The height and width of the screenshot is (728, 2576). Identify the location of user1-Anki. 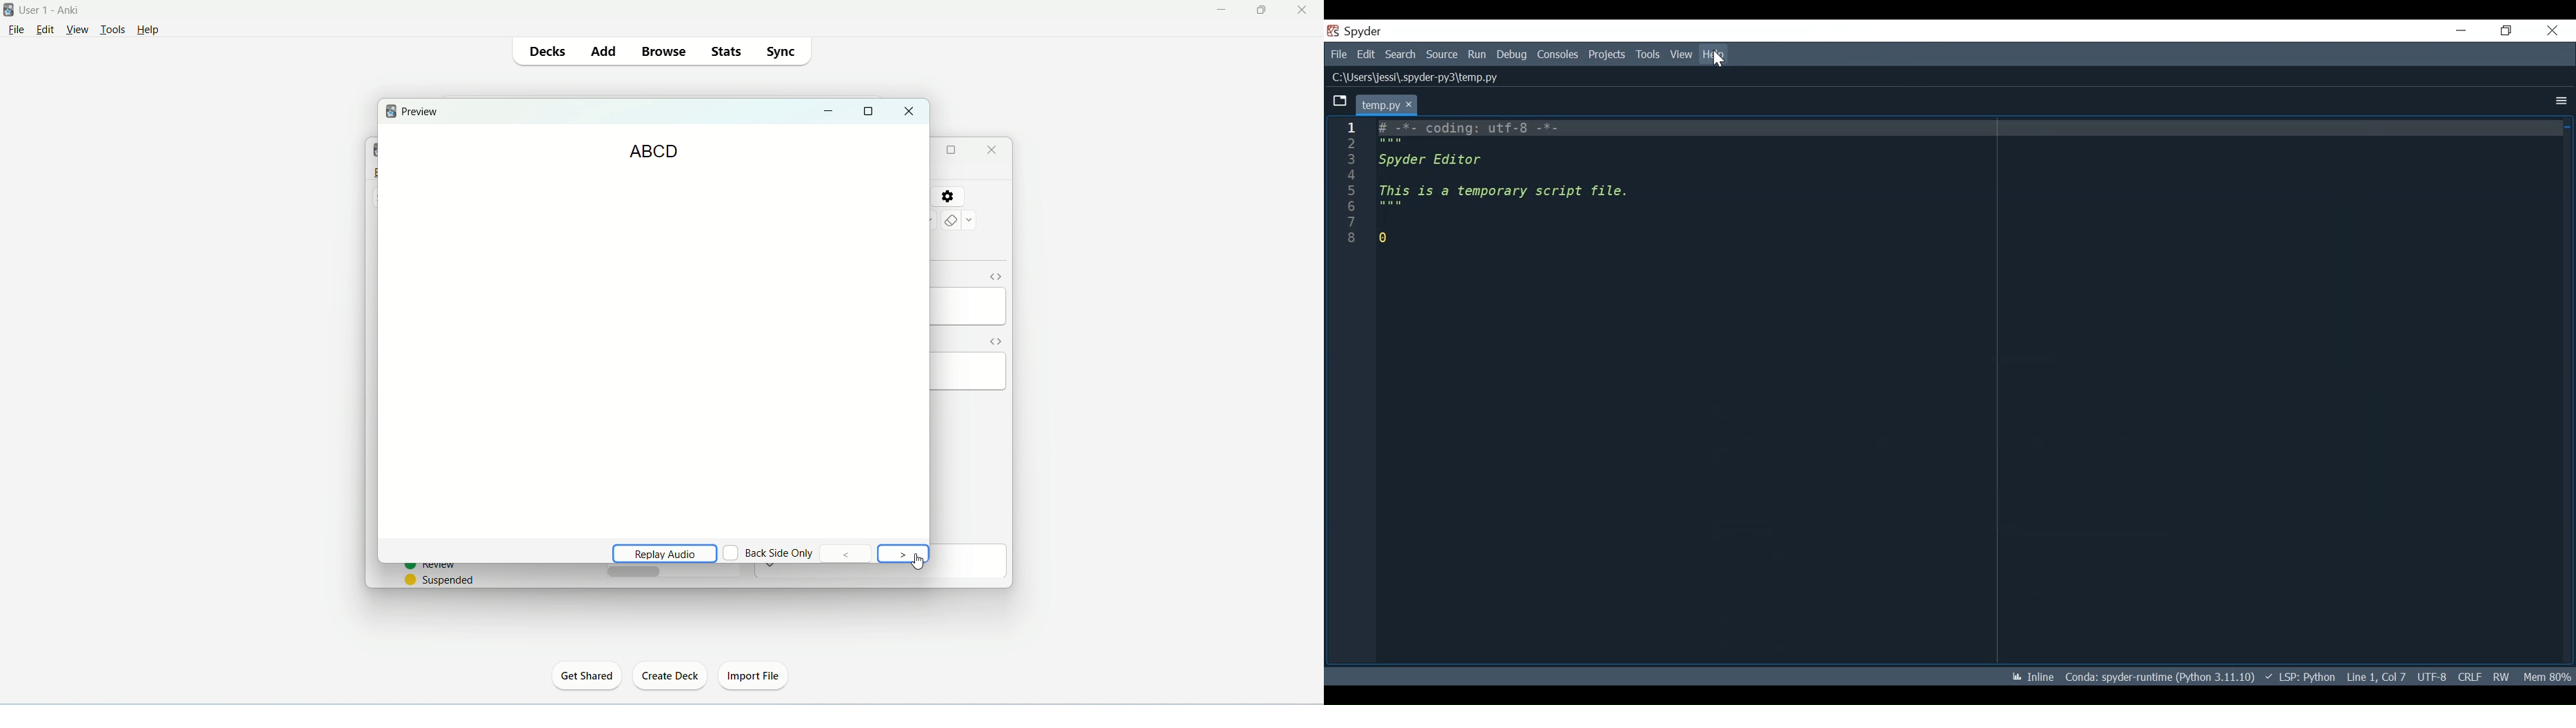
(53, 10).